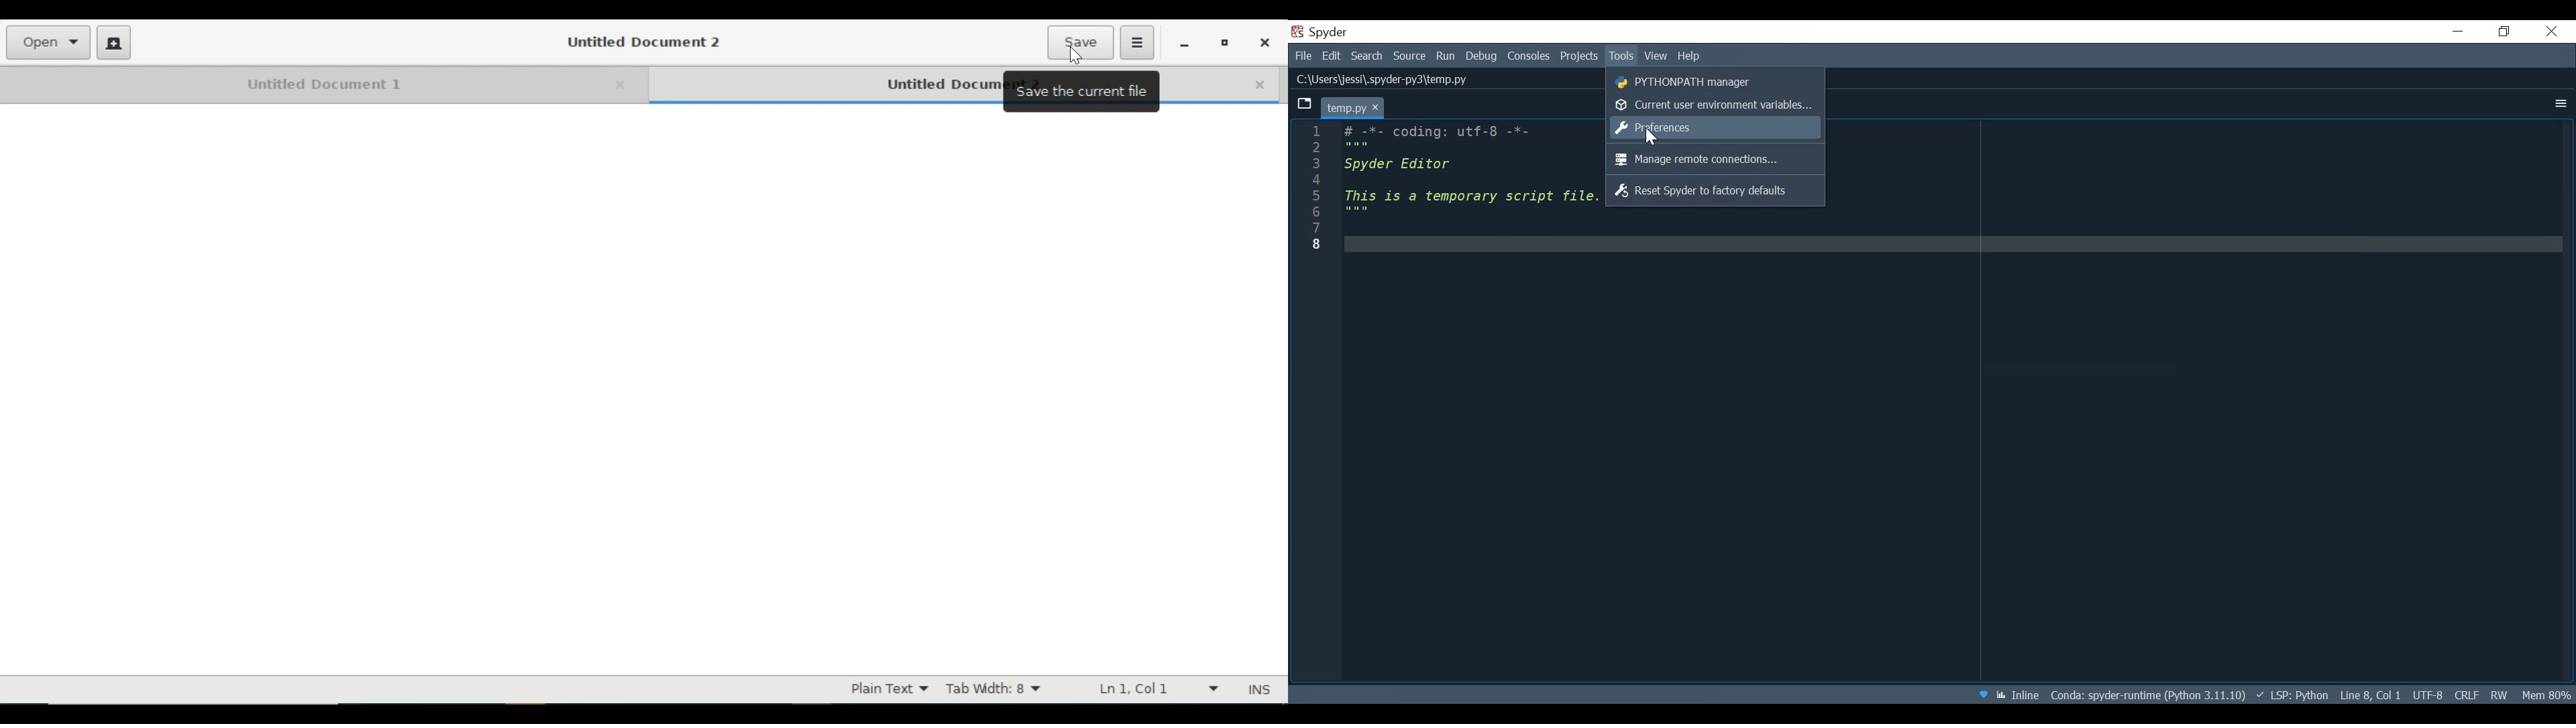  Describe the element at coordinates (1711, 105) in the screenshot. I see `Current user environment variables` at that location.